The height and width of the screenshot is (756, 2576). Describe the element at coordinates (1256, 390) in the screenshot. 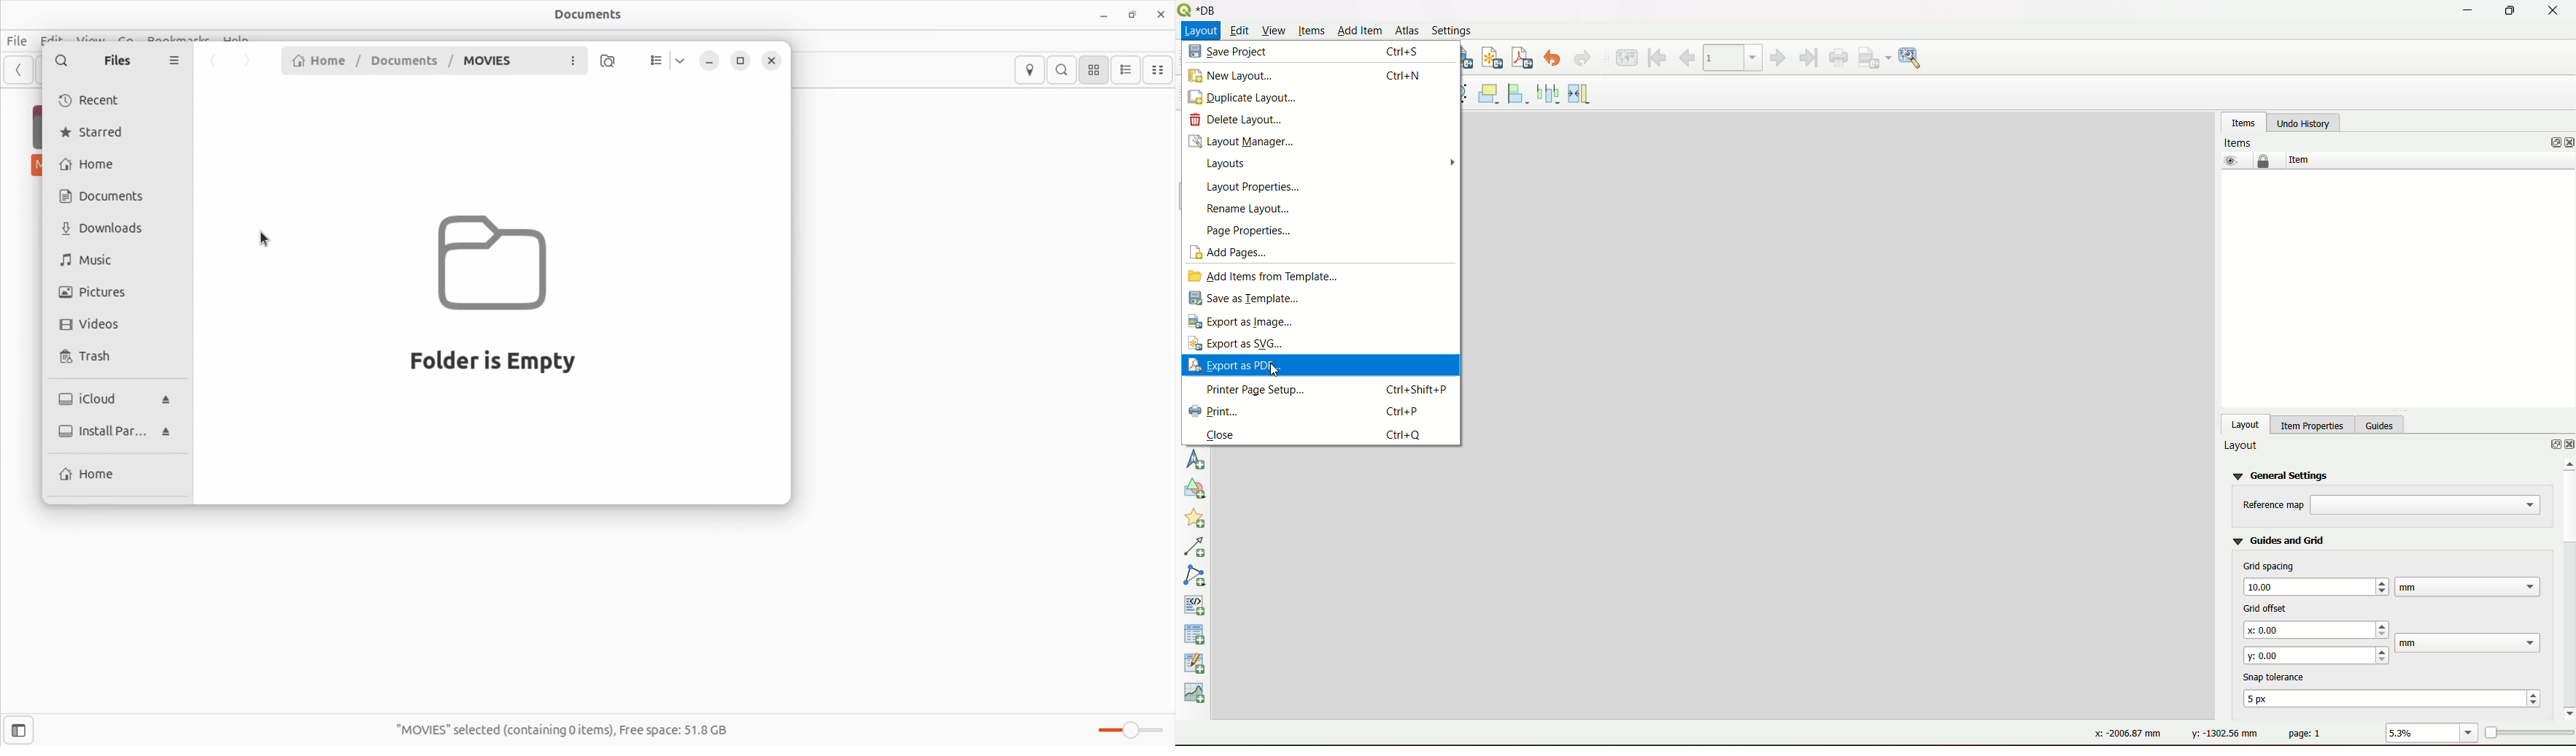

I see `printer page setup` at that location.